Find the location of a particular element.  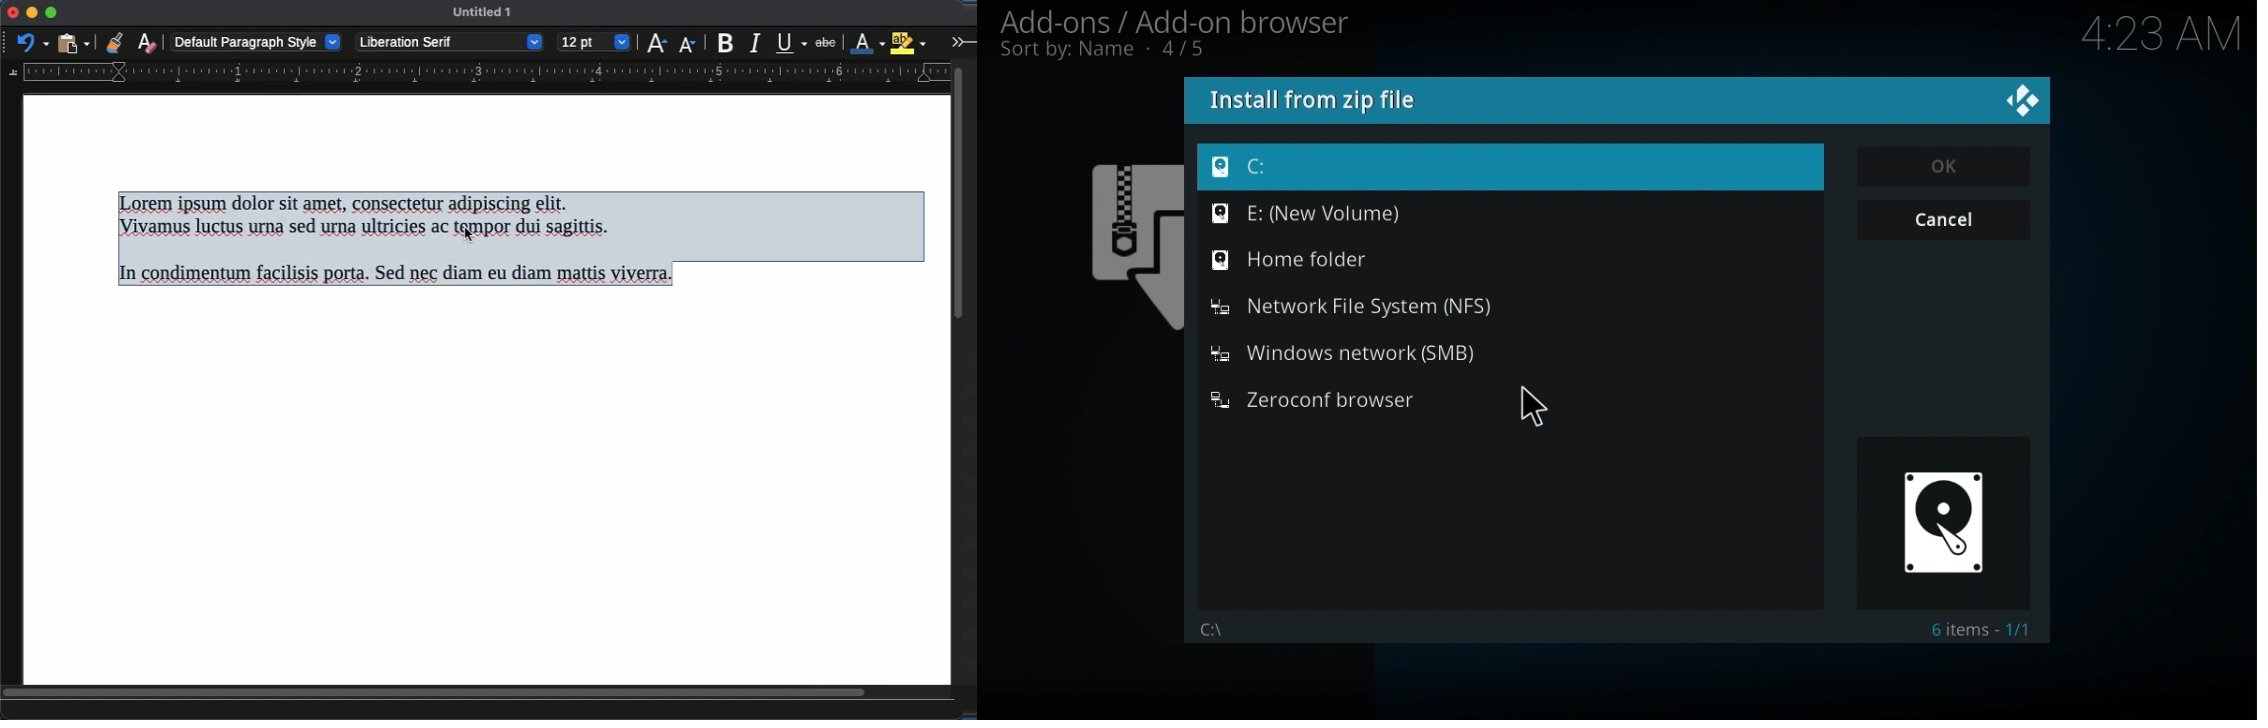

clone formatting is located at coordinates (114, 42).